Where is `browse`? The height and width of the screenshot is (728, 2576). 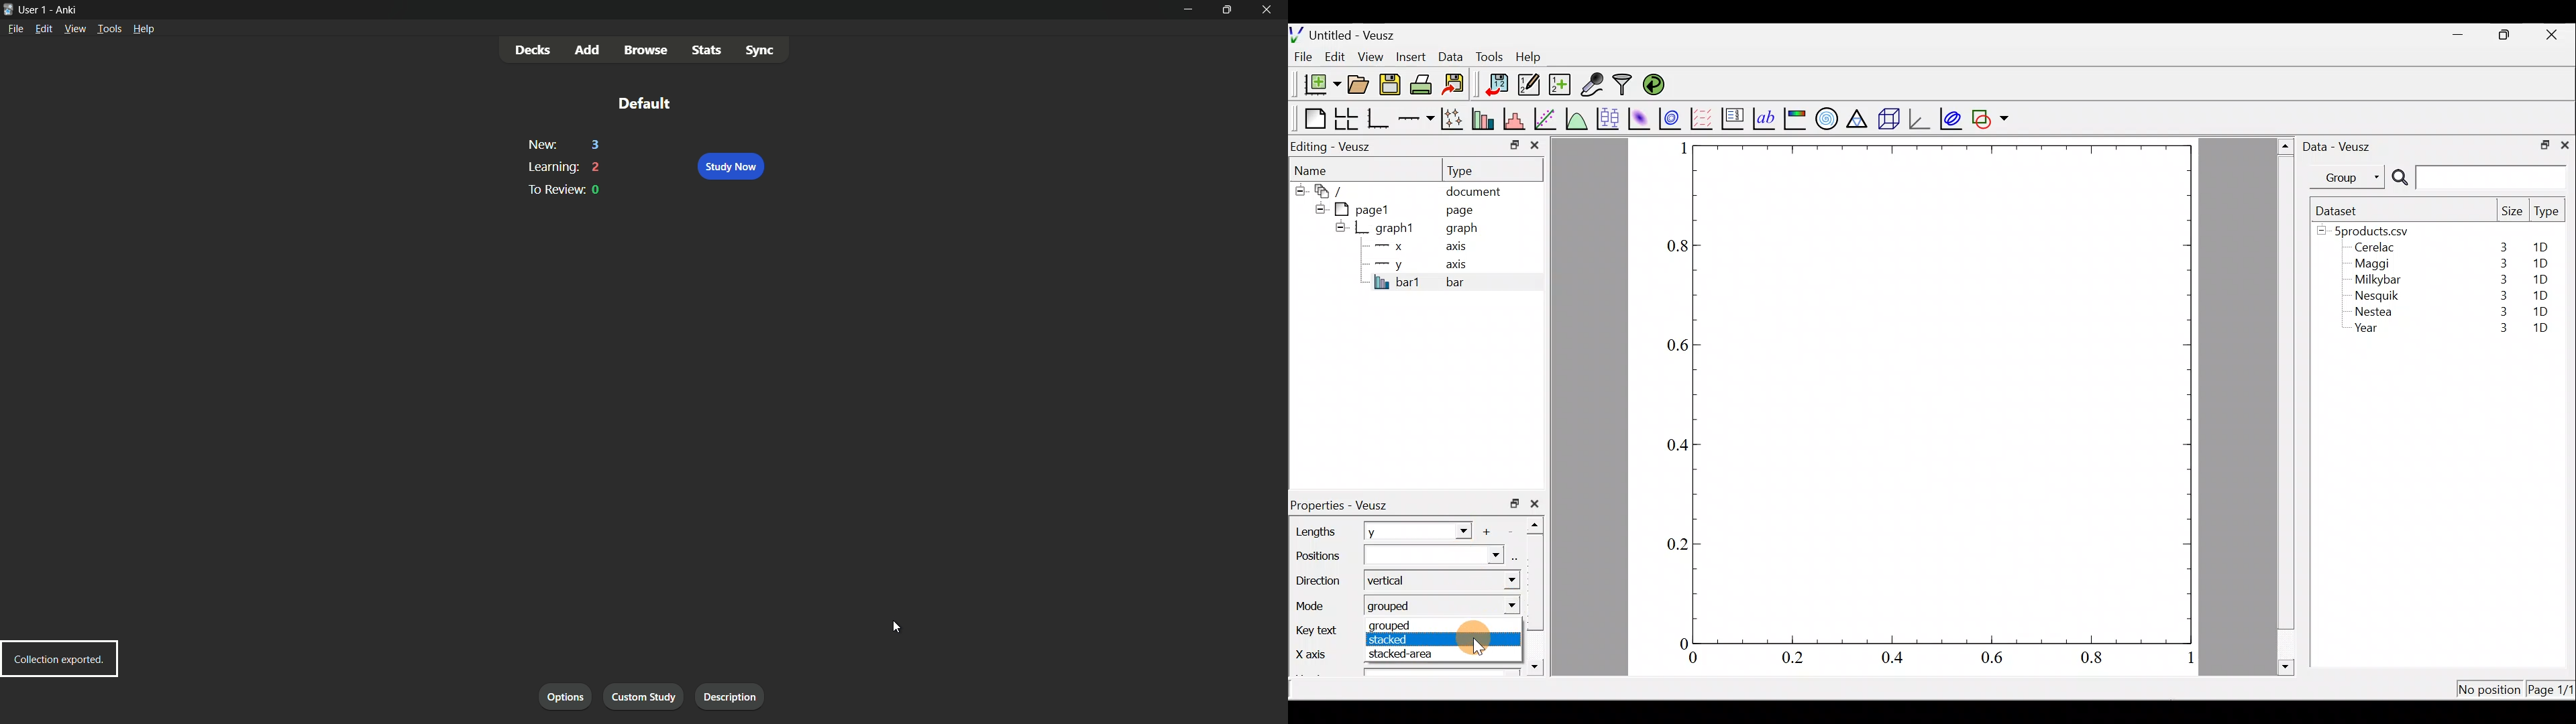 browse is located at coordinates (646, 51).